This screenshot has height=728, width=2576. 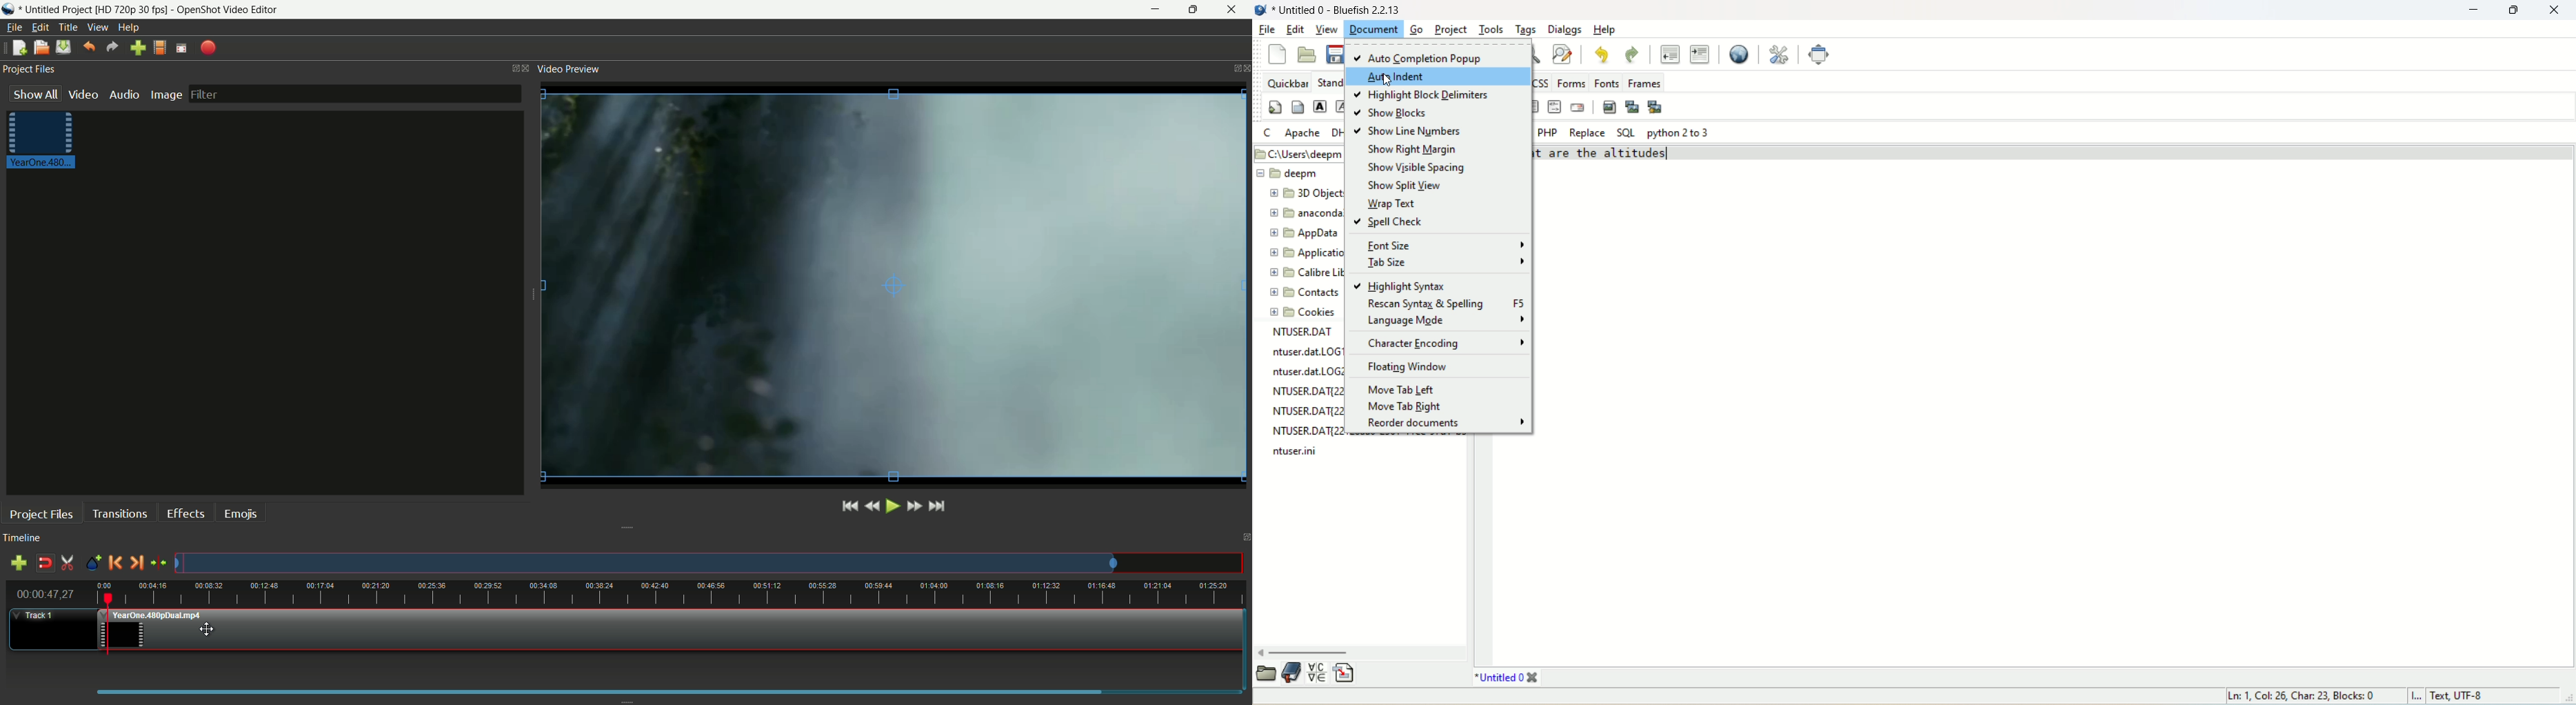 I want to click on maximize, so click(x=1191, y=10).